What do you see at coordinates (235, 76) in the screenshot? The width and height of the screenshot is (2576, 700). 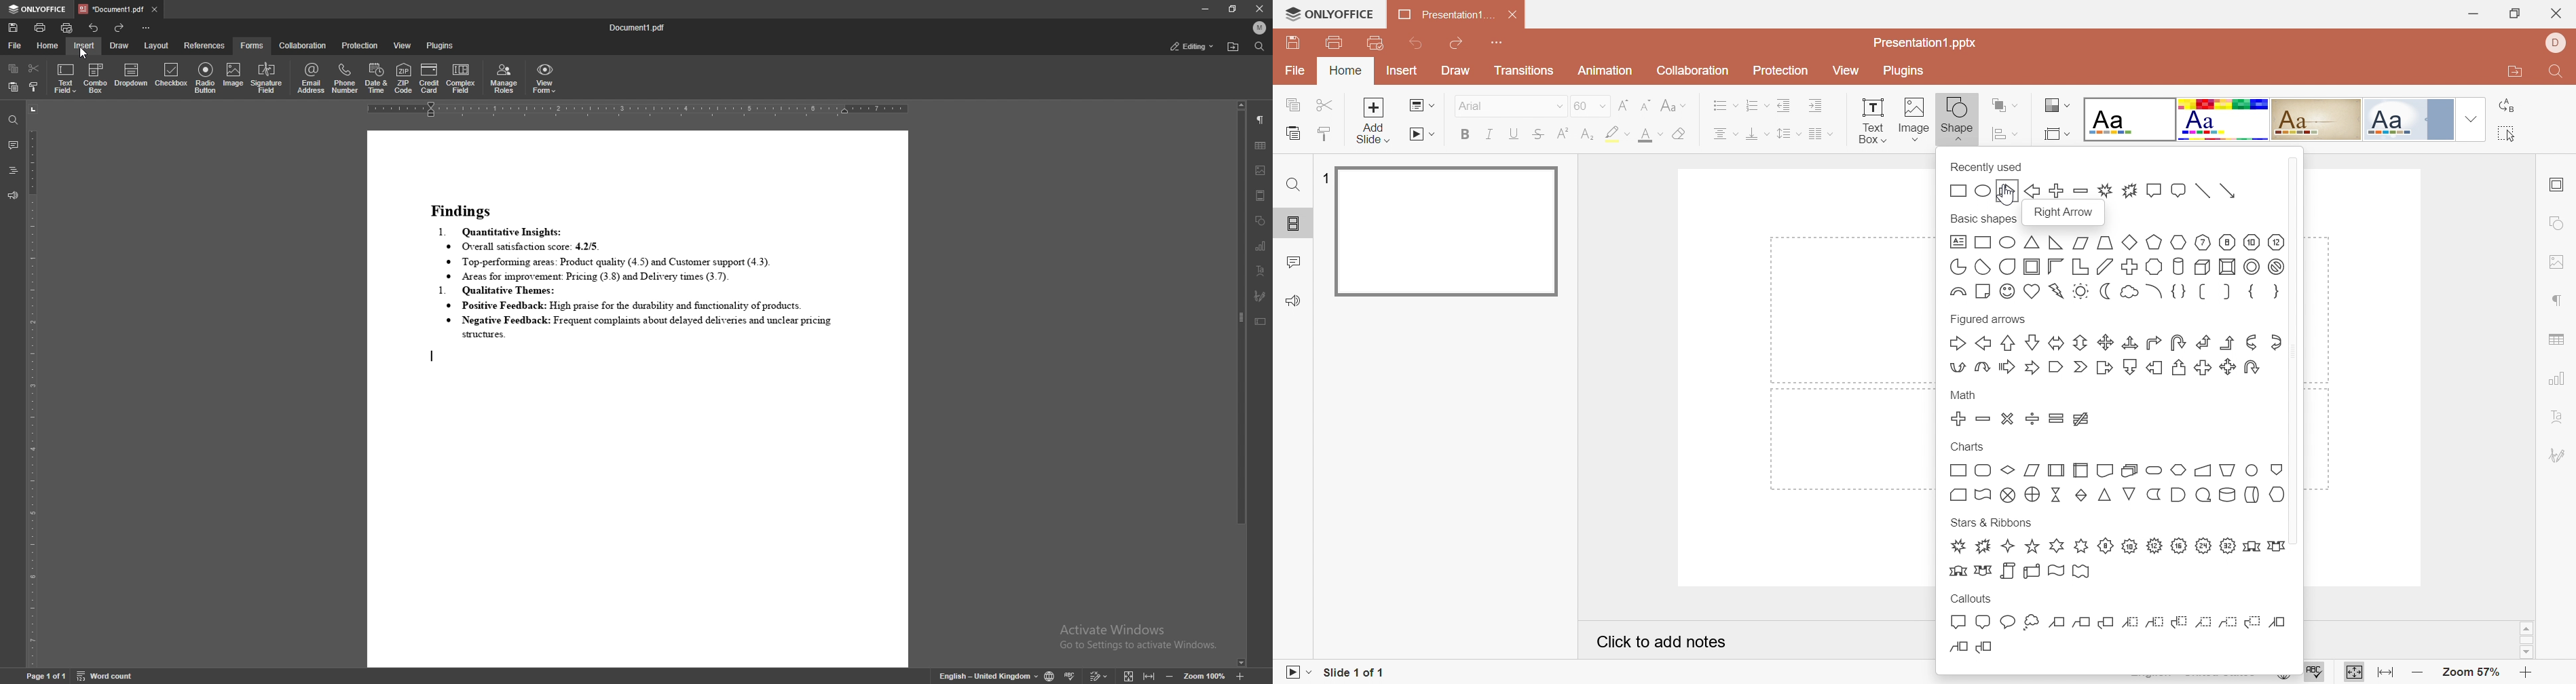 I see `image` at bounding box center [235, 76].